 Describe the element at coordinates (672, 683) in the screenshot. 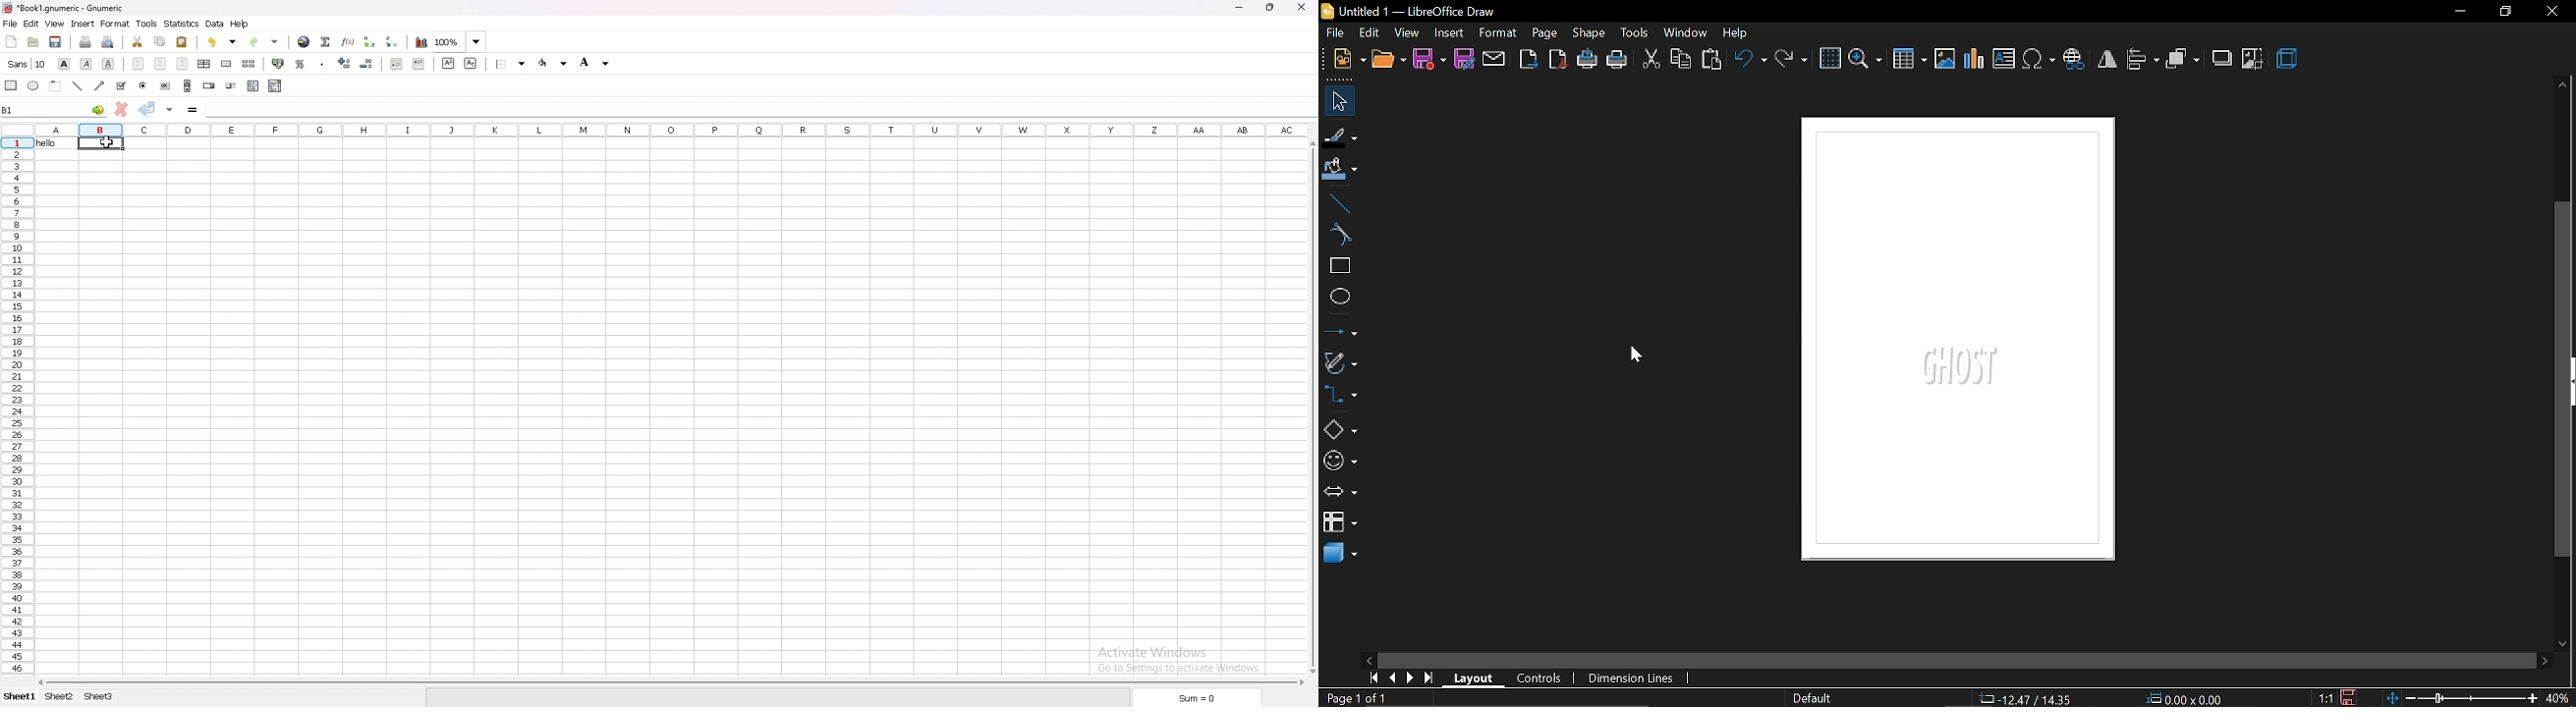

I see `scroll bar` at that location.